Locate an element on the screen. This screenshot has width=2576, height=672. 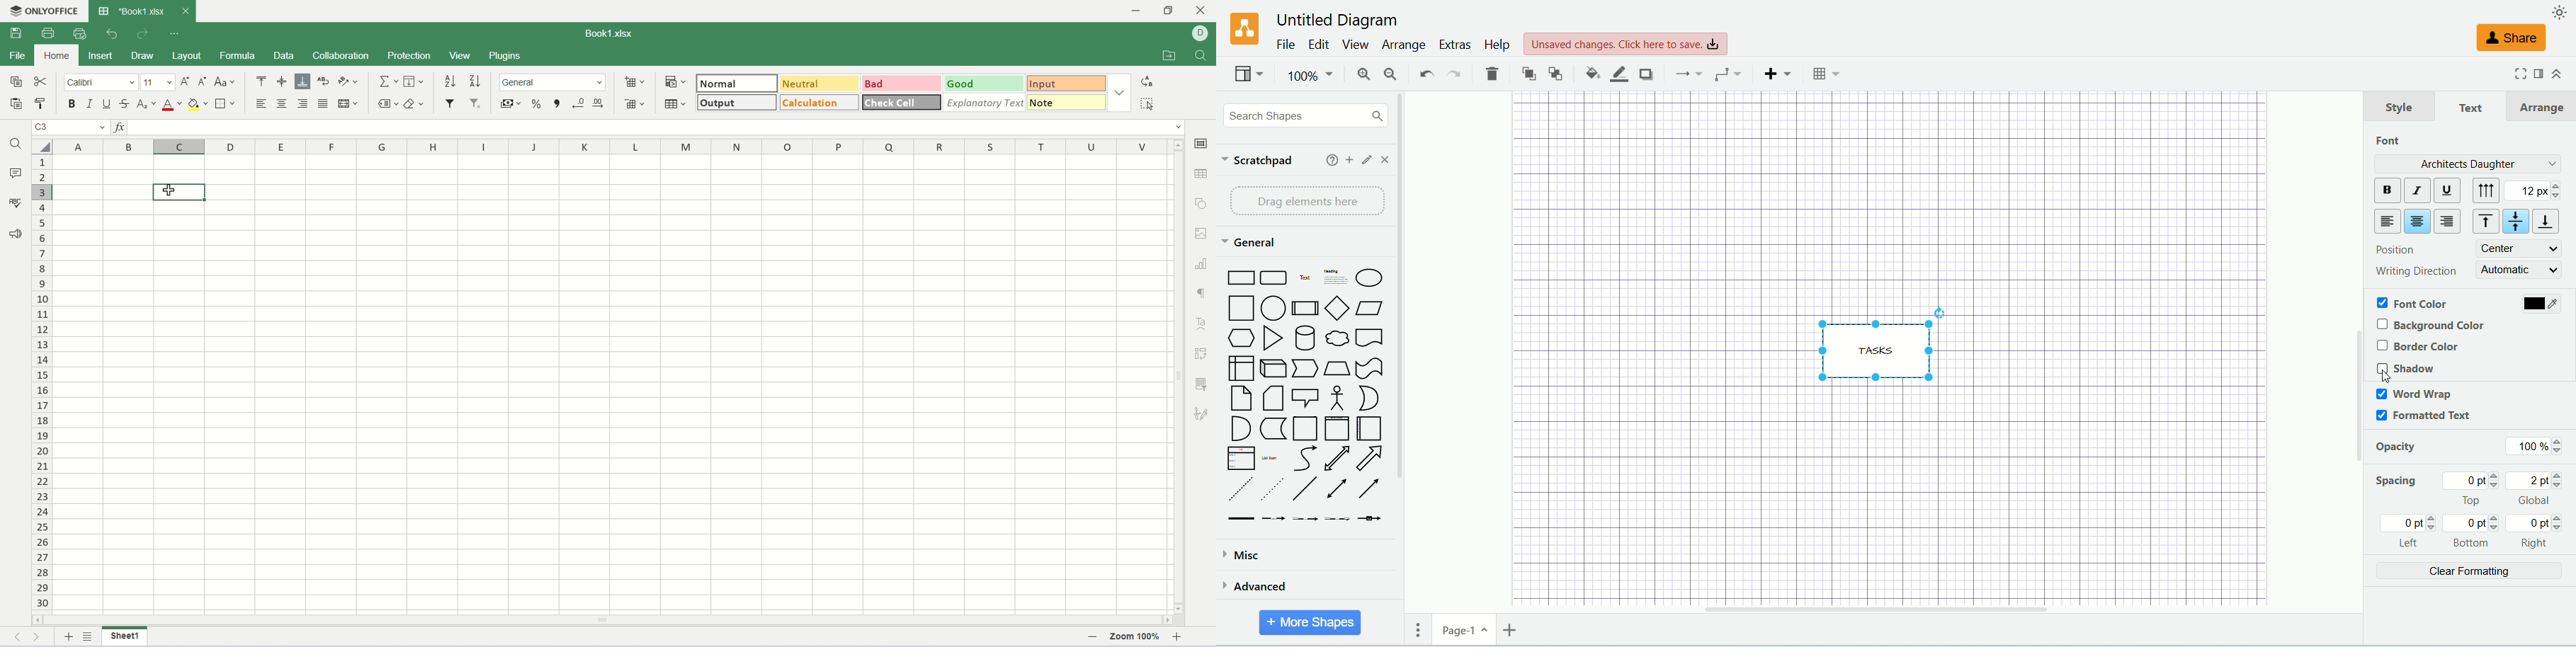
list sheets is located at coordinates (86, 638).